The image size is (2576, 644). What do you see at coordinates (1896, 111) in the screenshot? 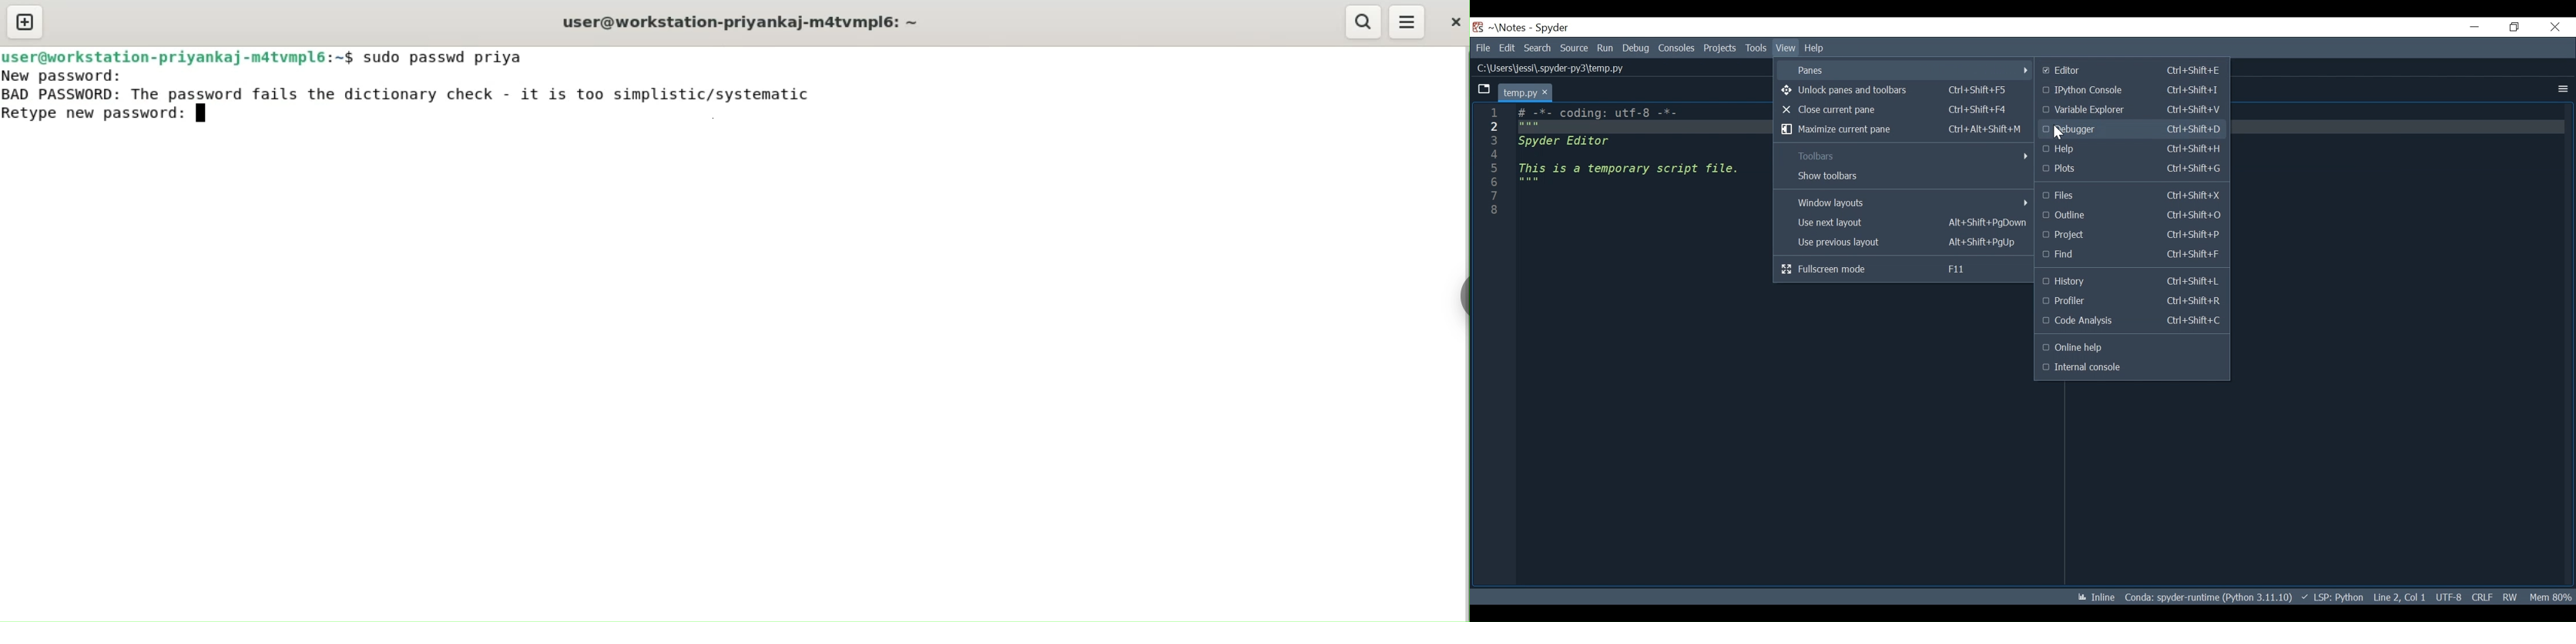
I see `Close current pane` at bounding box center [1896, 111].